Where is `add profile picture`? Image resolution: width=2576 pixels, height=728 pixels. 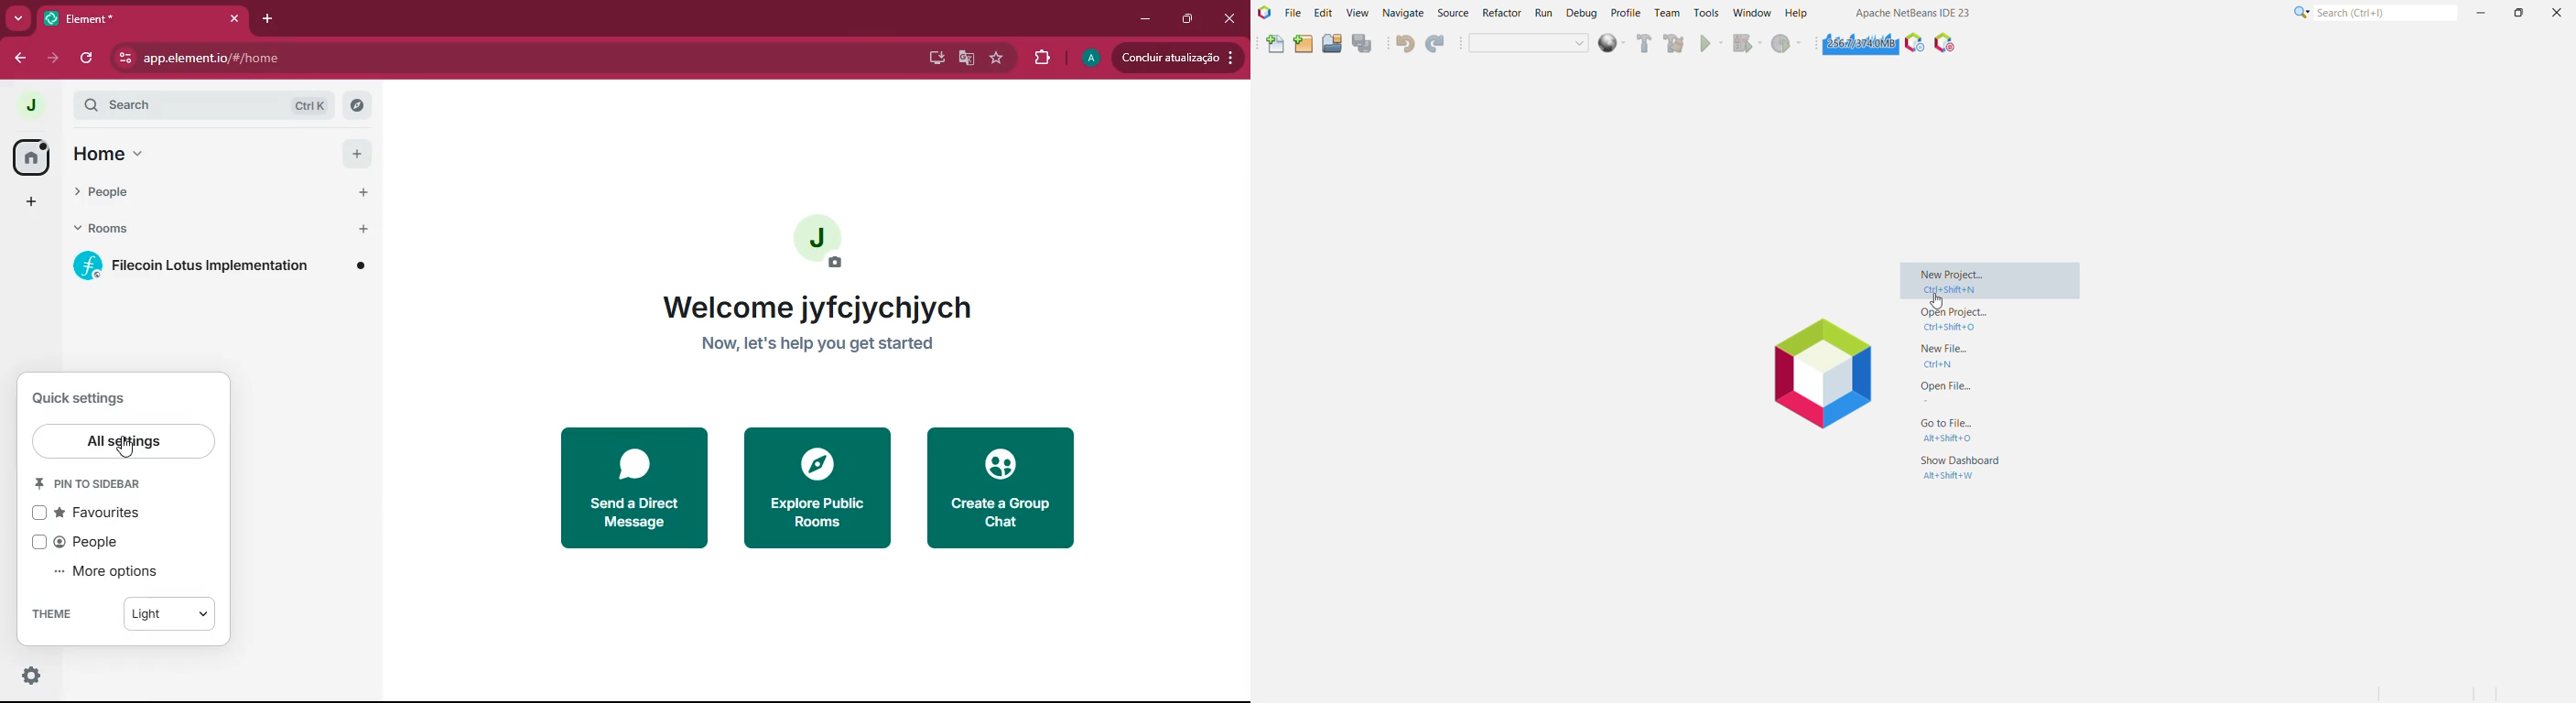 add profile picture is located at coordinates (827, 242).